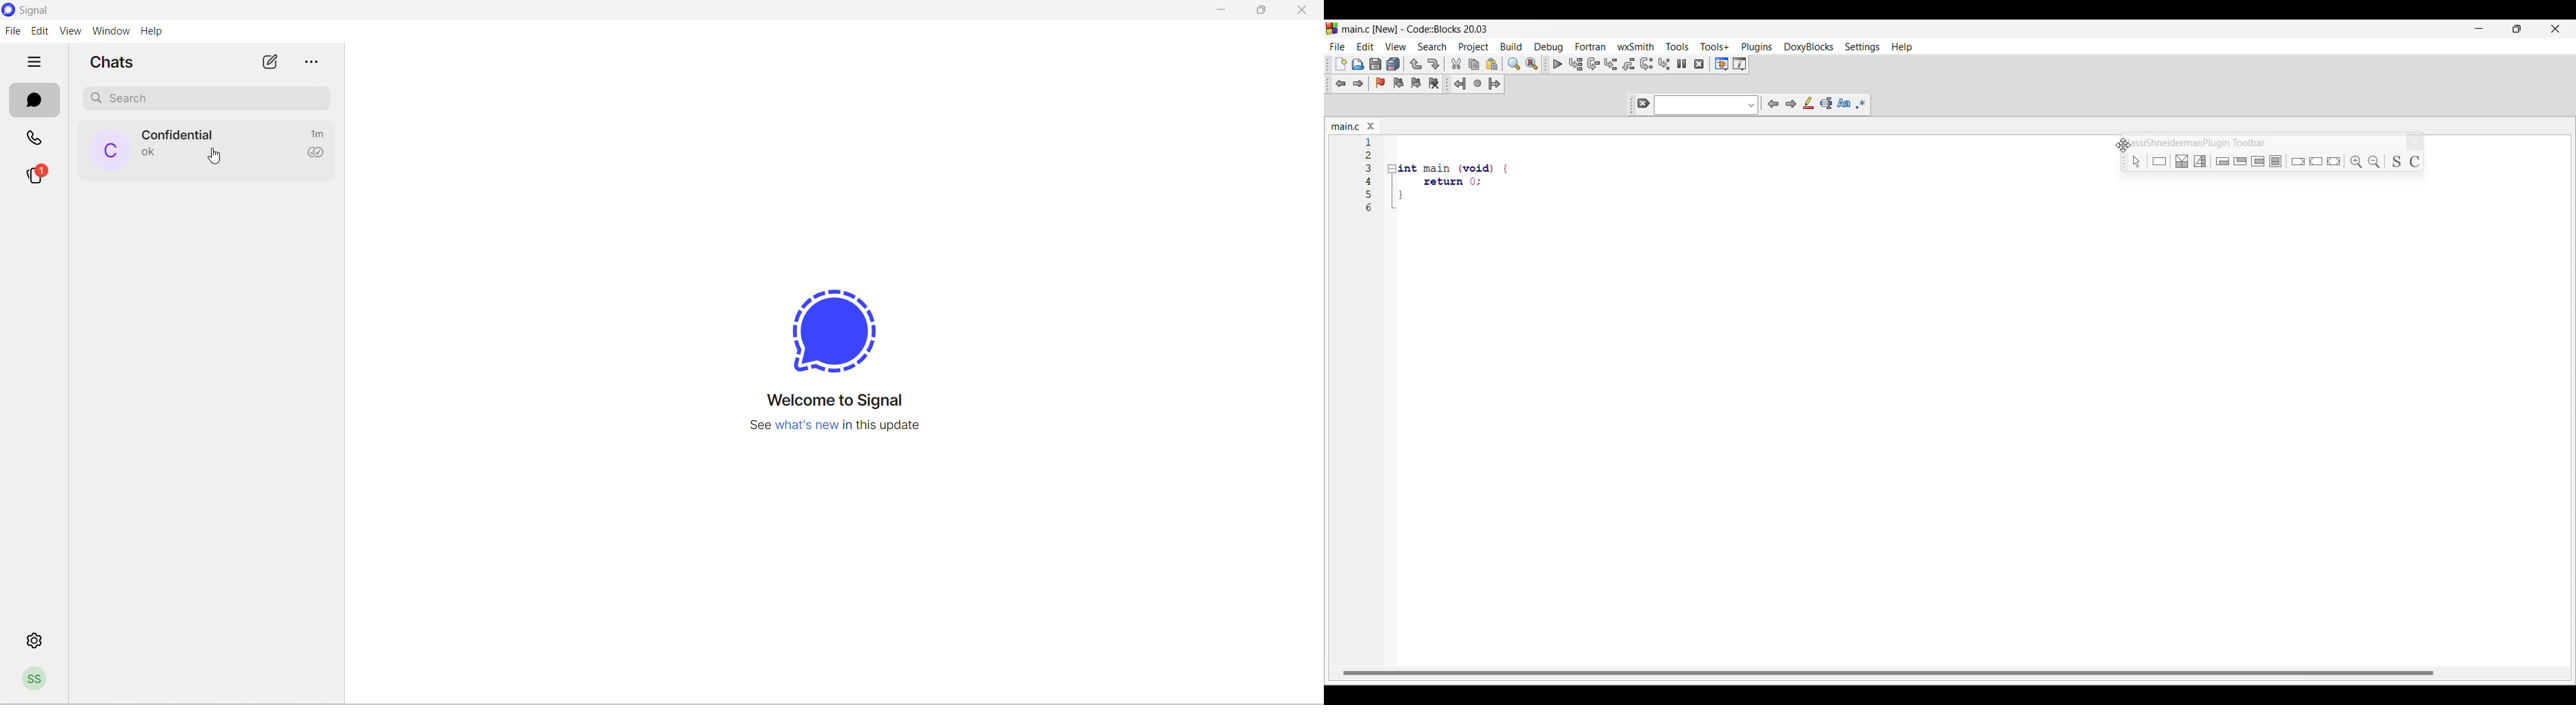  What do you see at coordinates (1416, 83) in the screenshot?
I see `Next bookmark` at bounding box center [1416, 83].